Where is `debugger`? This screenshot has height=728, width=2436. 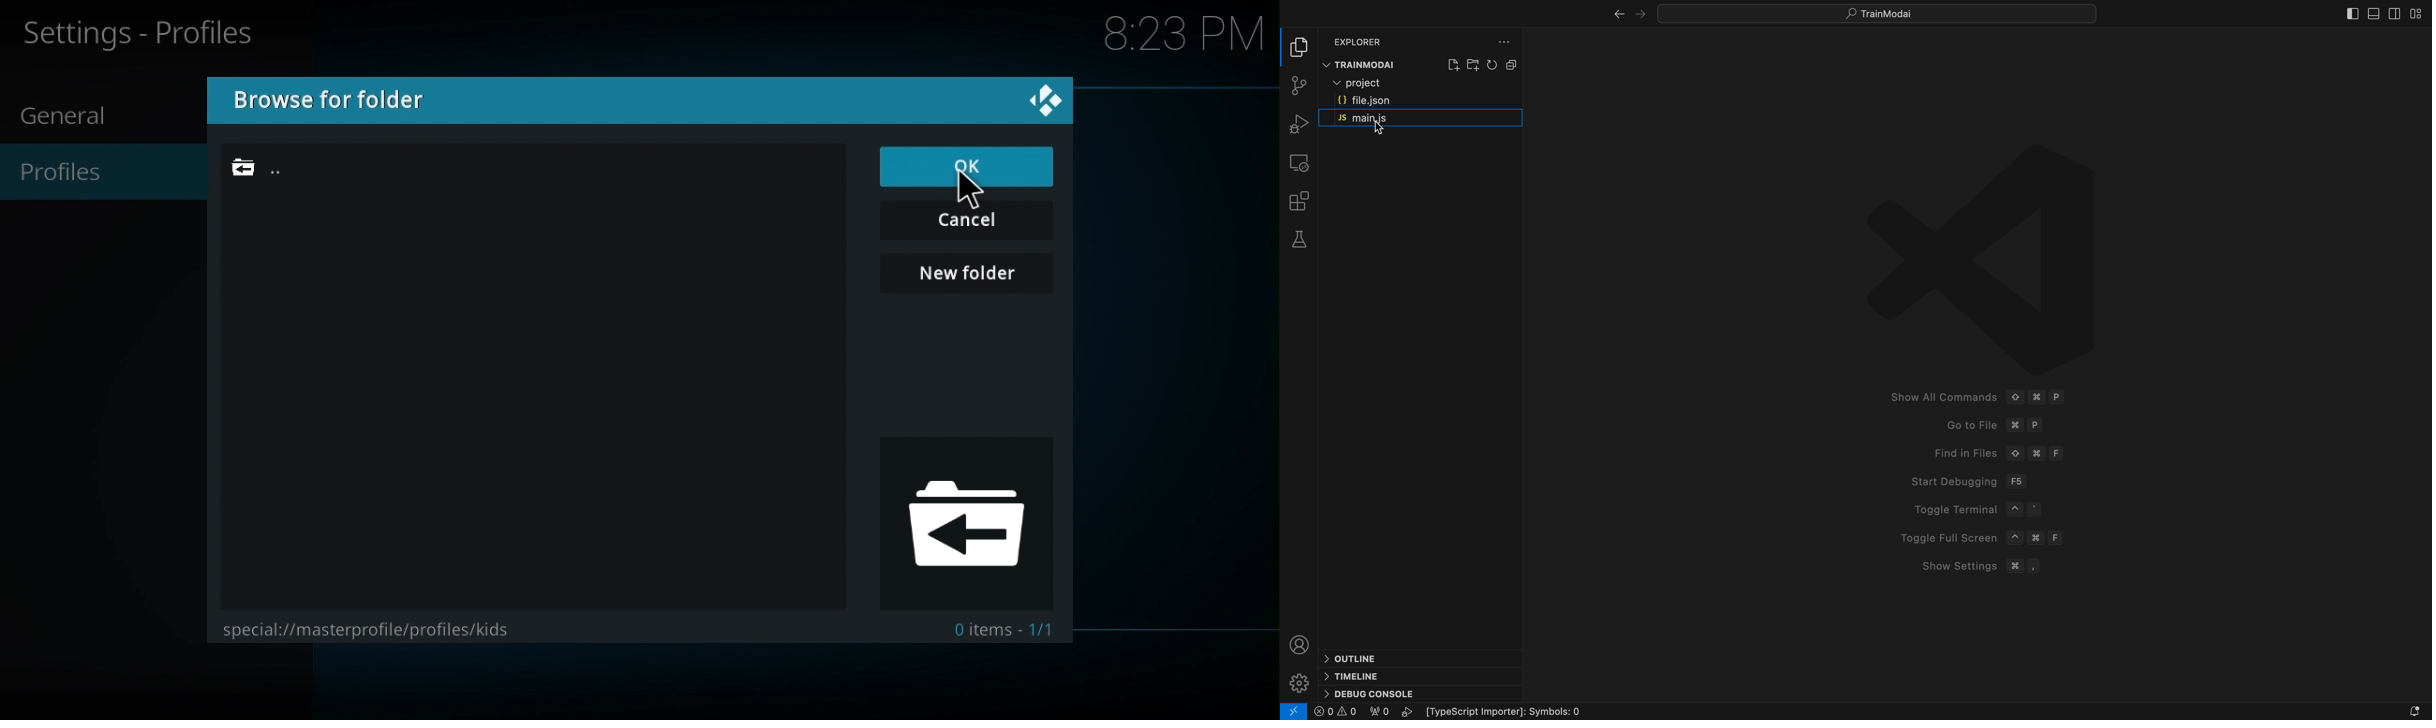
debugger is located at coordinates (1298, 122).